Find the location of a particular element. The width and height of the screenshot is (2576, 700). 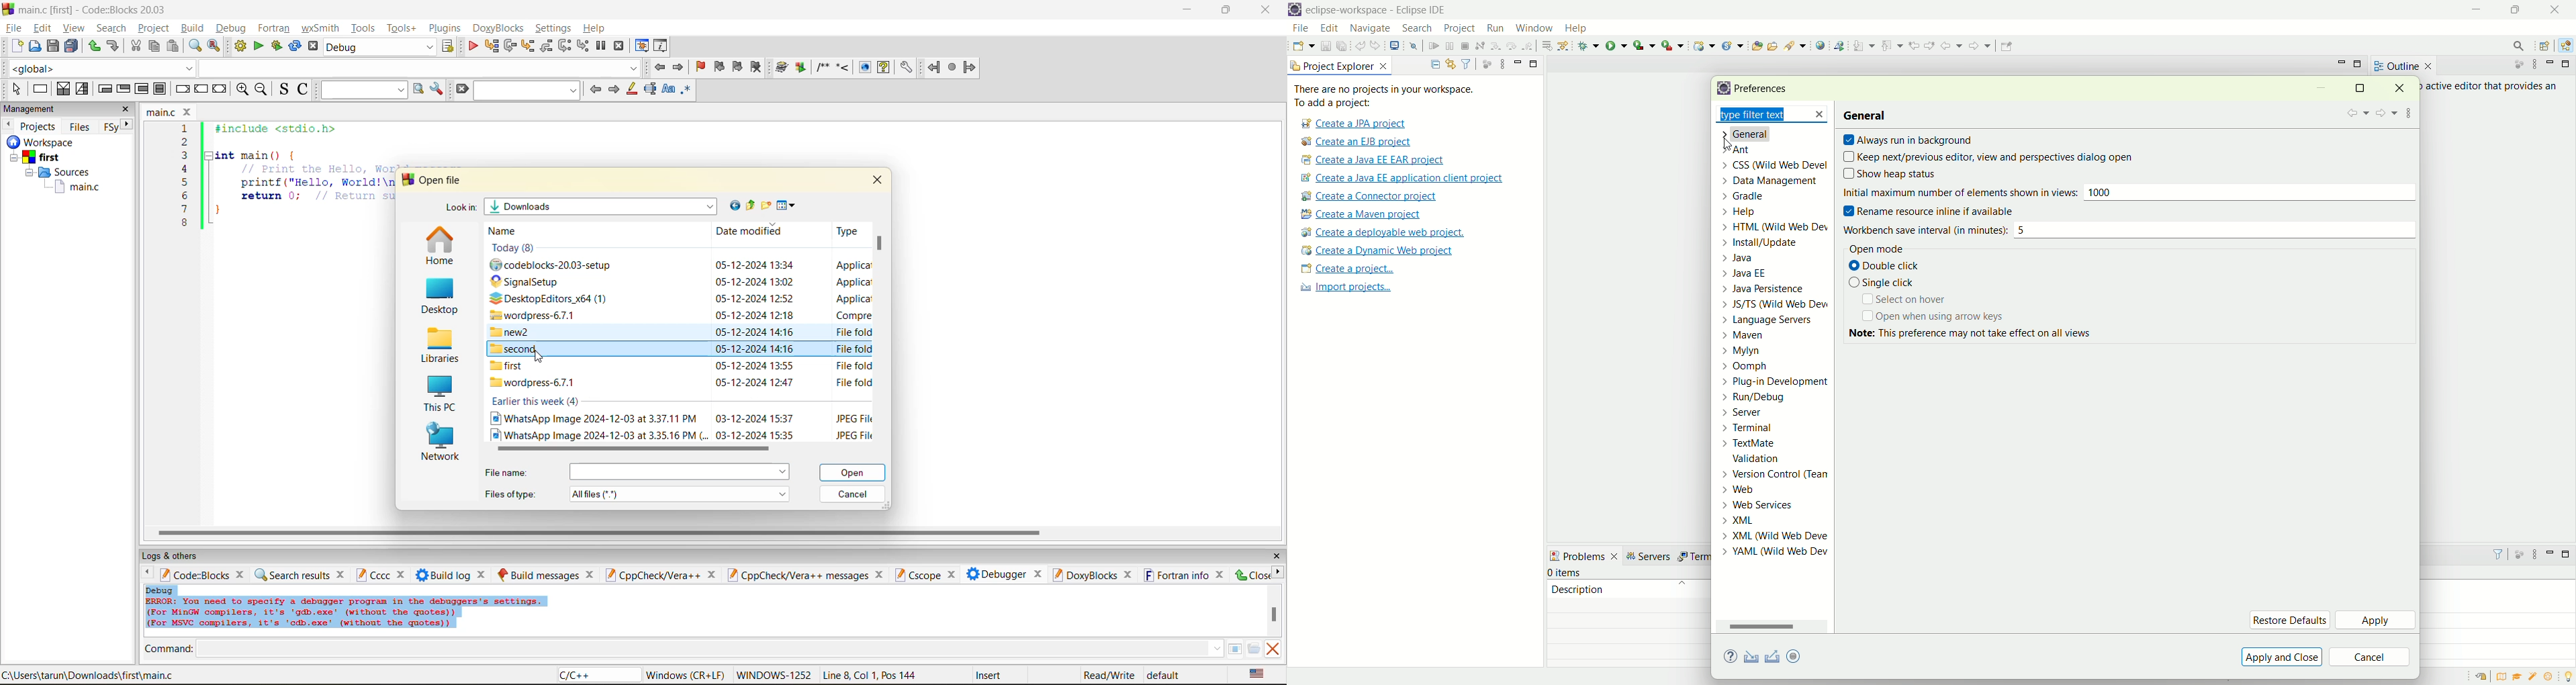

global is located at coordinates (99, 68).